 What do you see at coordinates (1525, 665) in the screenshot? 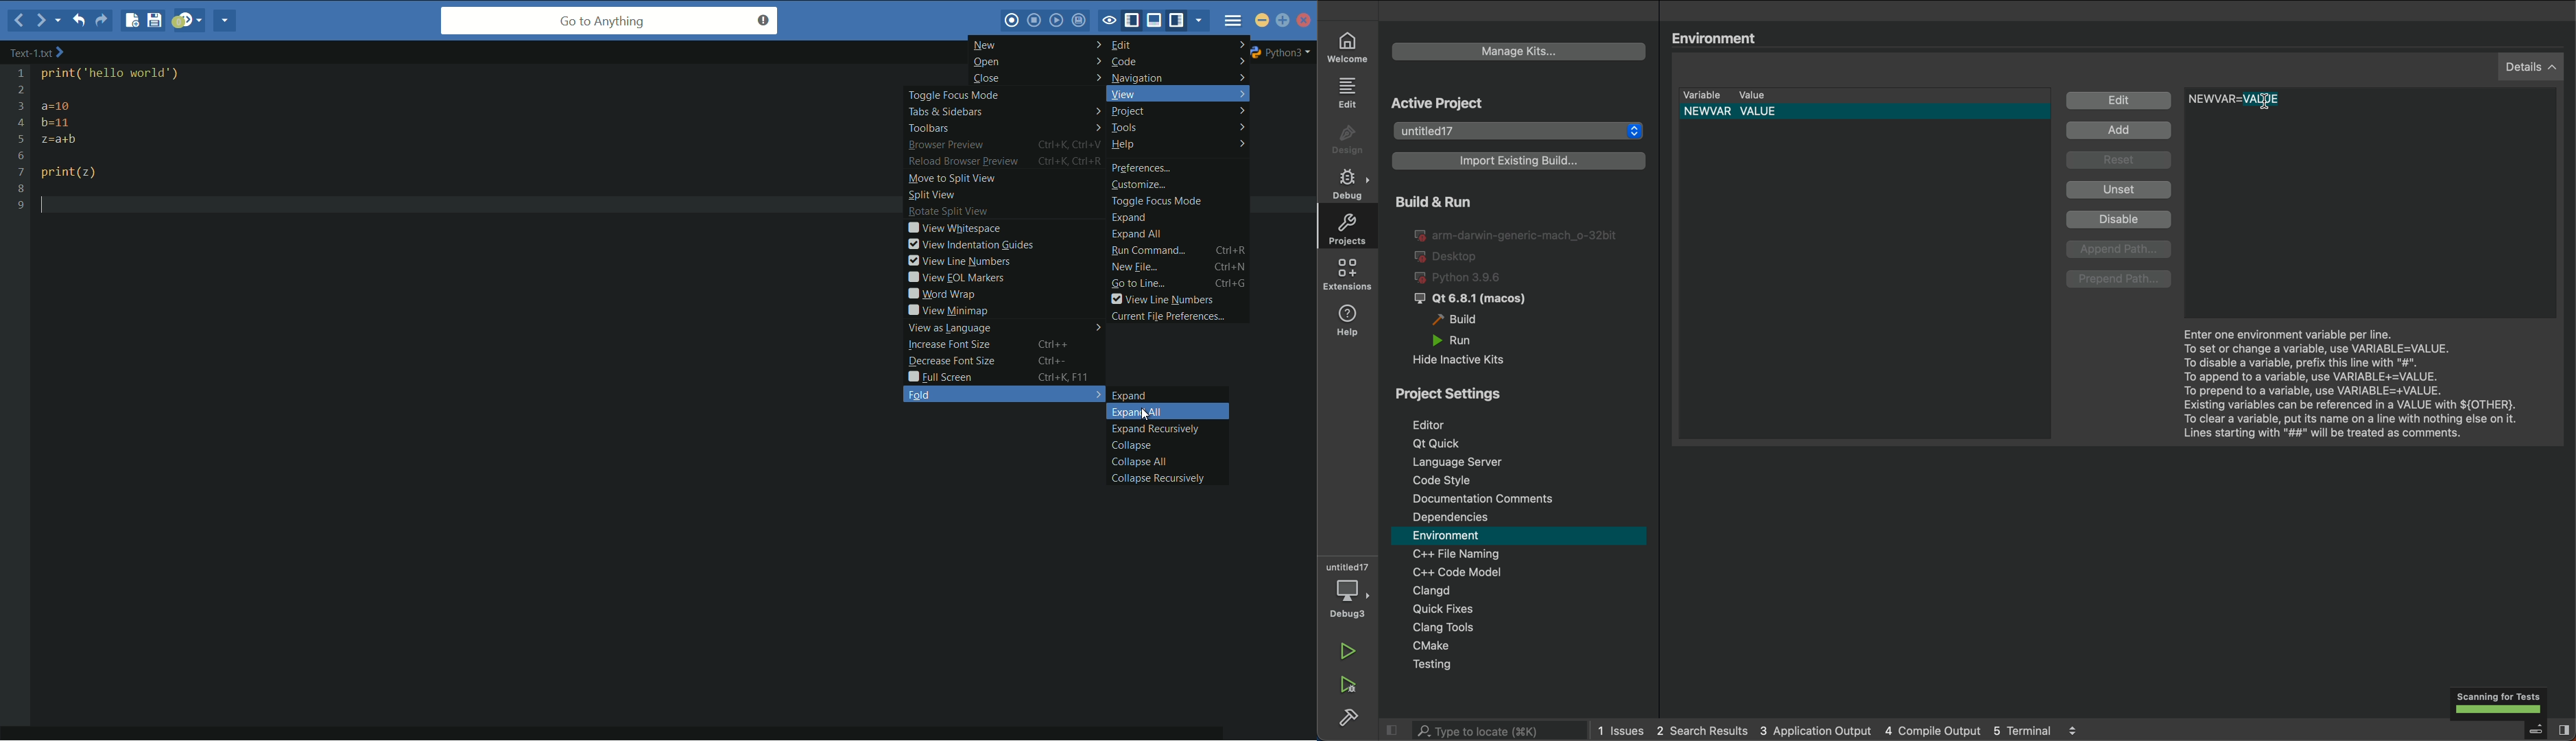
I see `testing` at bounding box center [1525, 665].